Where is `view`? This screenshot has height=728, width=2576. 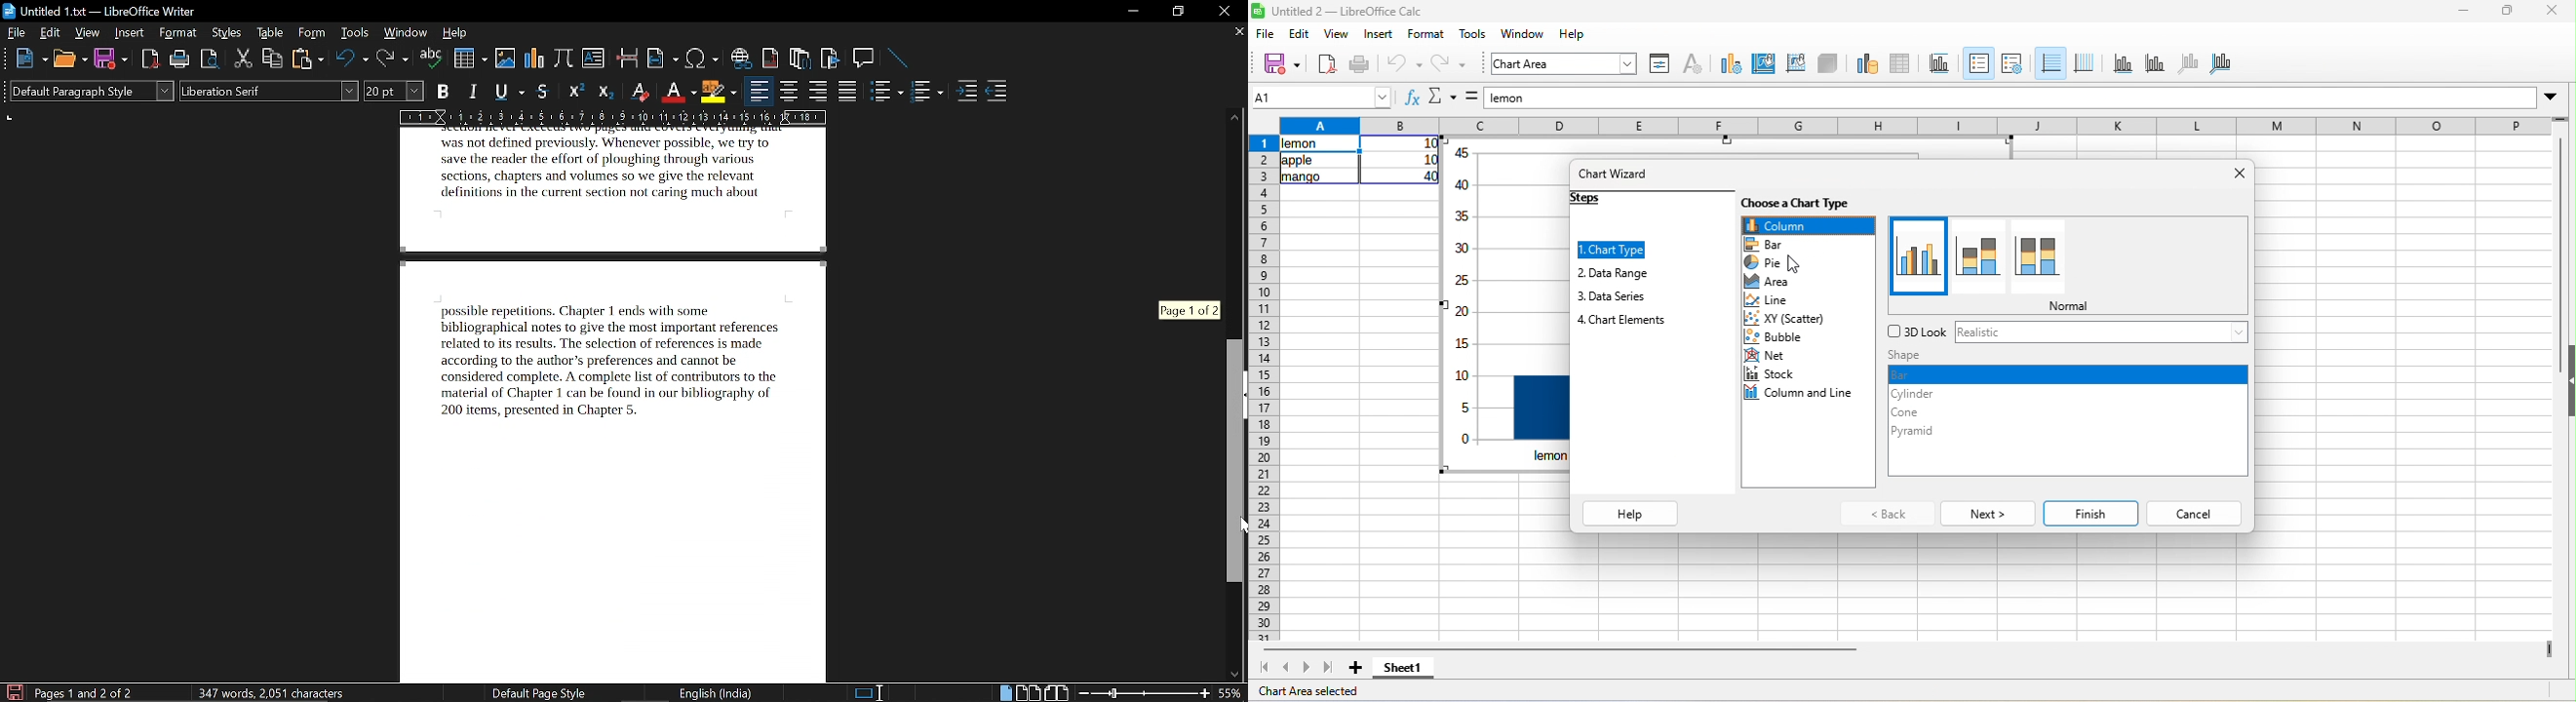
view is located at coordinates (1339, 37).